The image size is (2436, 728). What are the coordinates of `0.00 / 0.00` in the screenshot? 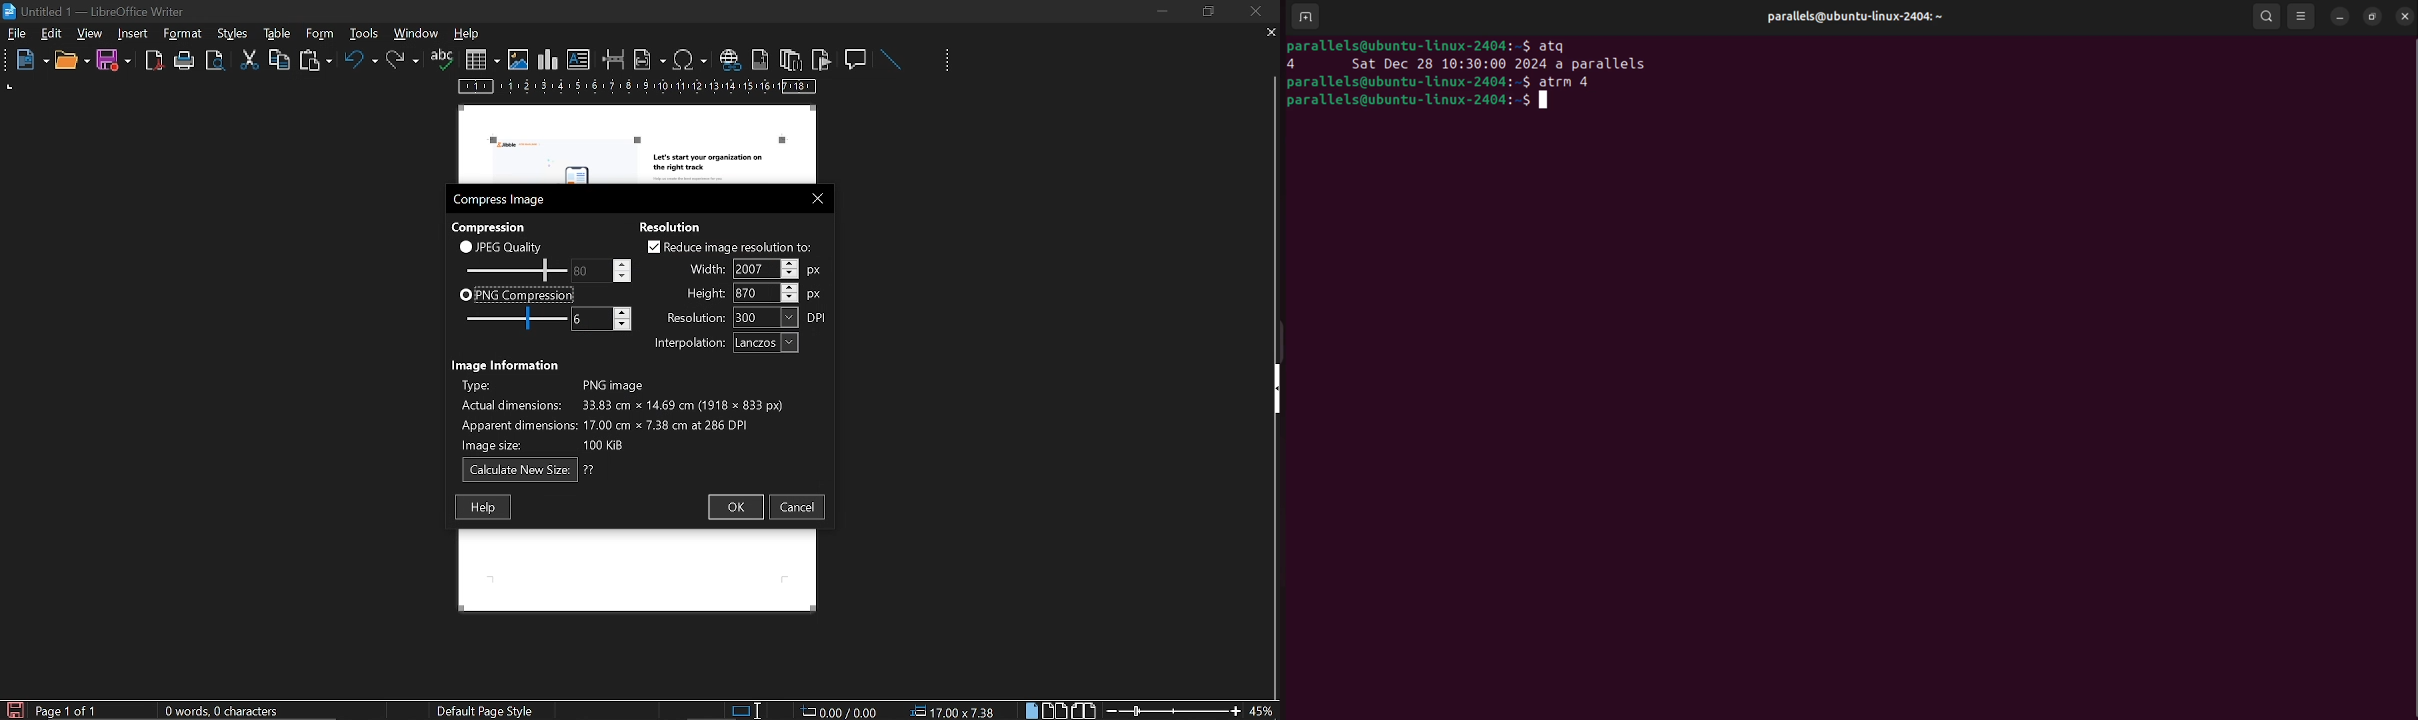 It's located at (842, 710).